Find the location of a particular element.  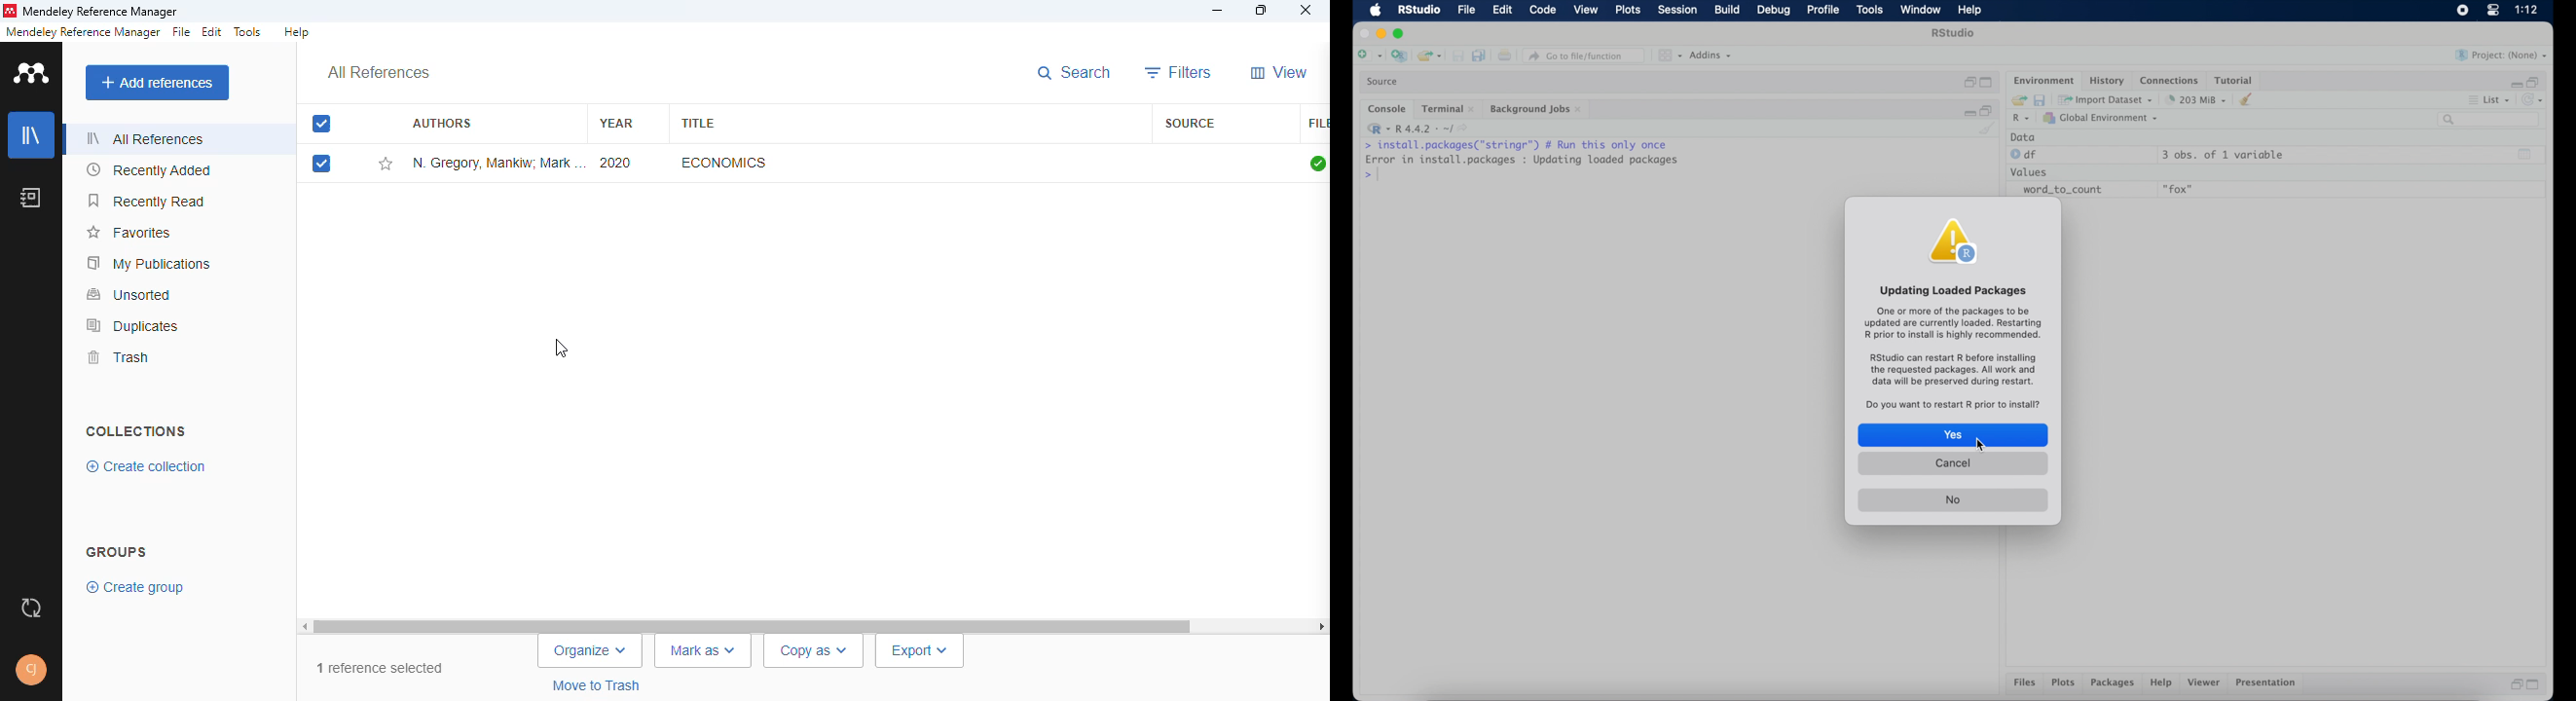

show output window is located at coordinates (2525, 154).